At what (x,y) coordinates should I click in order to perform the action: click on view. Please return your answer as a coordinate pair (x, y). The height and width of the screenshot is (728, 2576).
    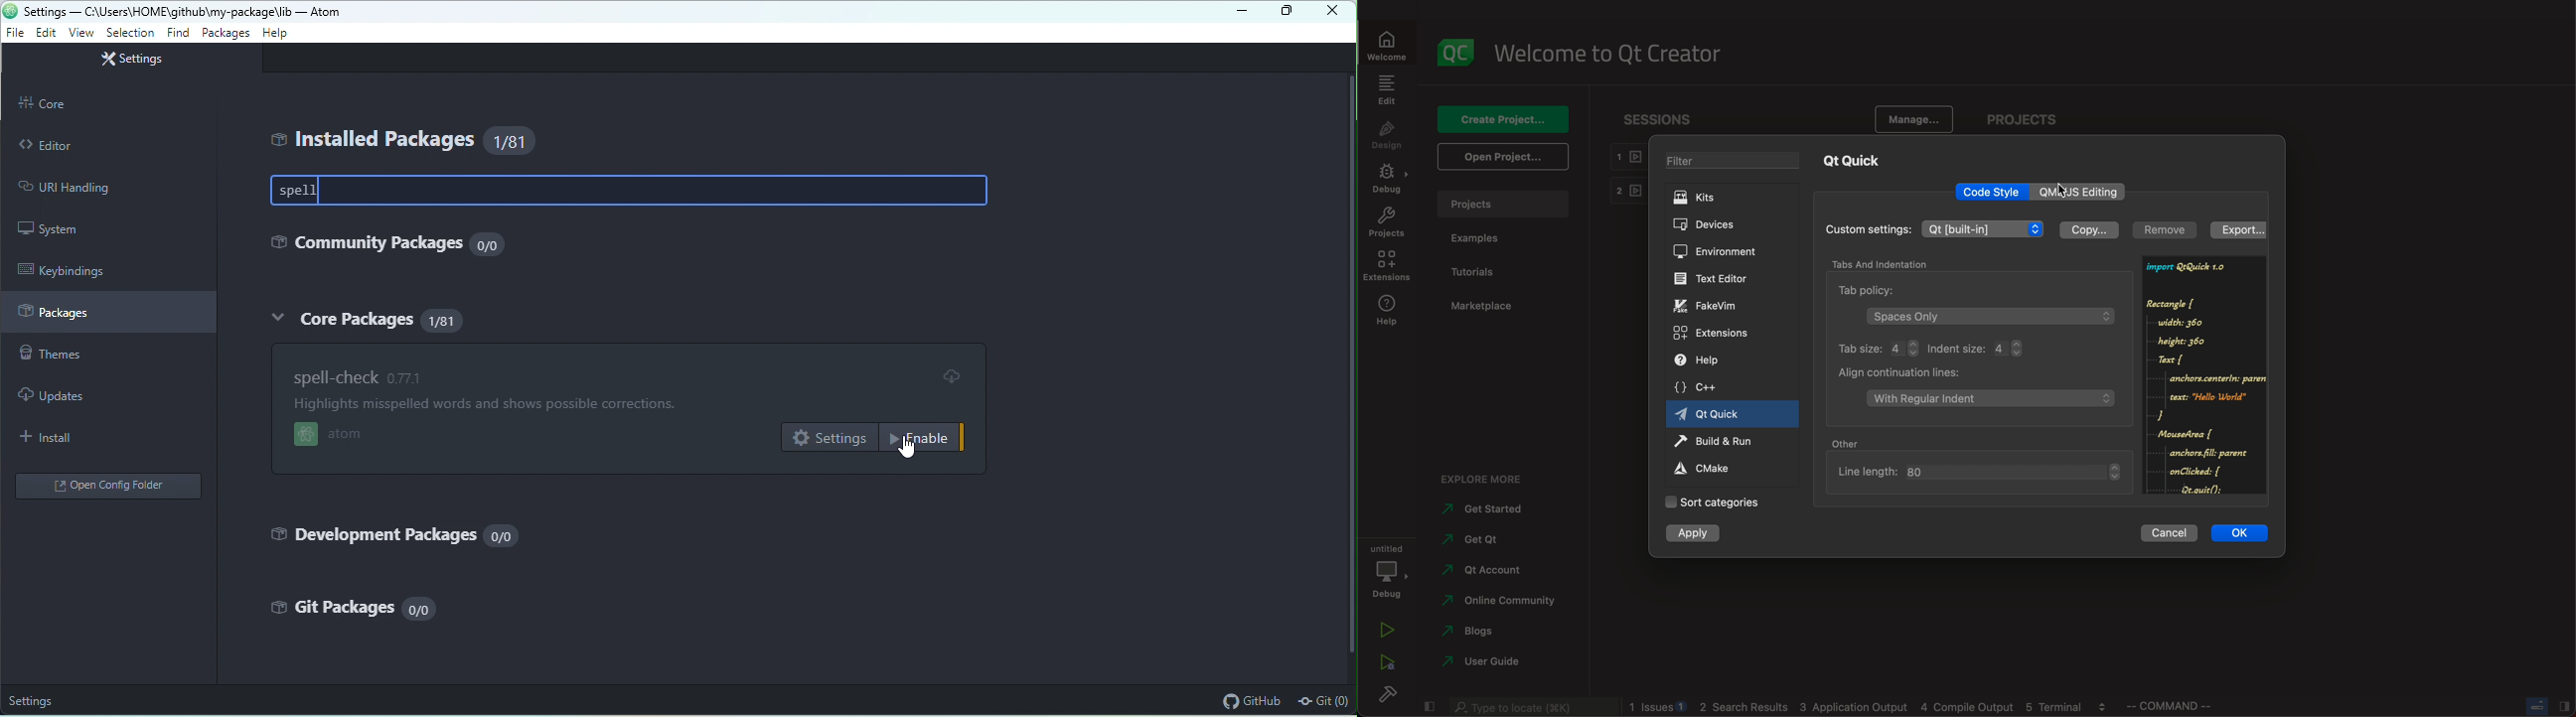
    Looking at the image, I should click on (78, 33).